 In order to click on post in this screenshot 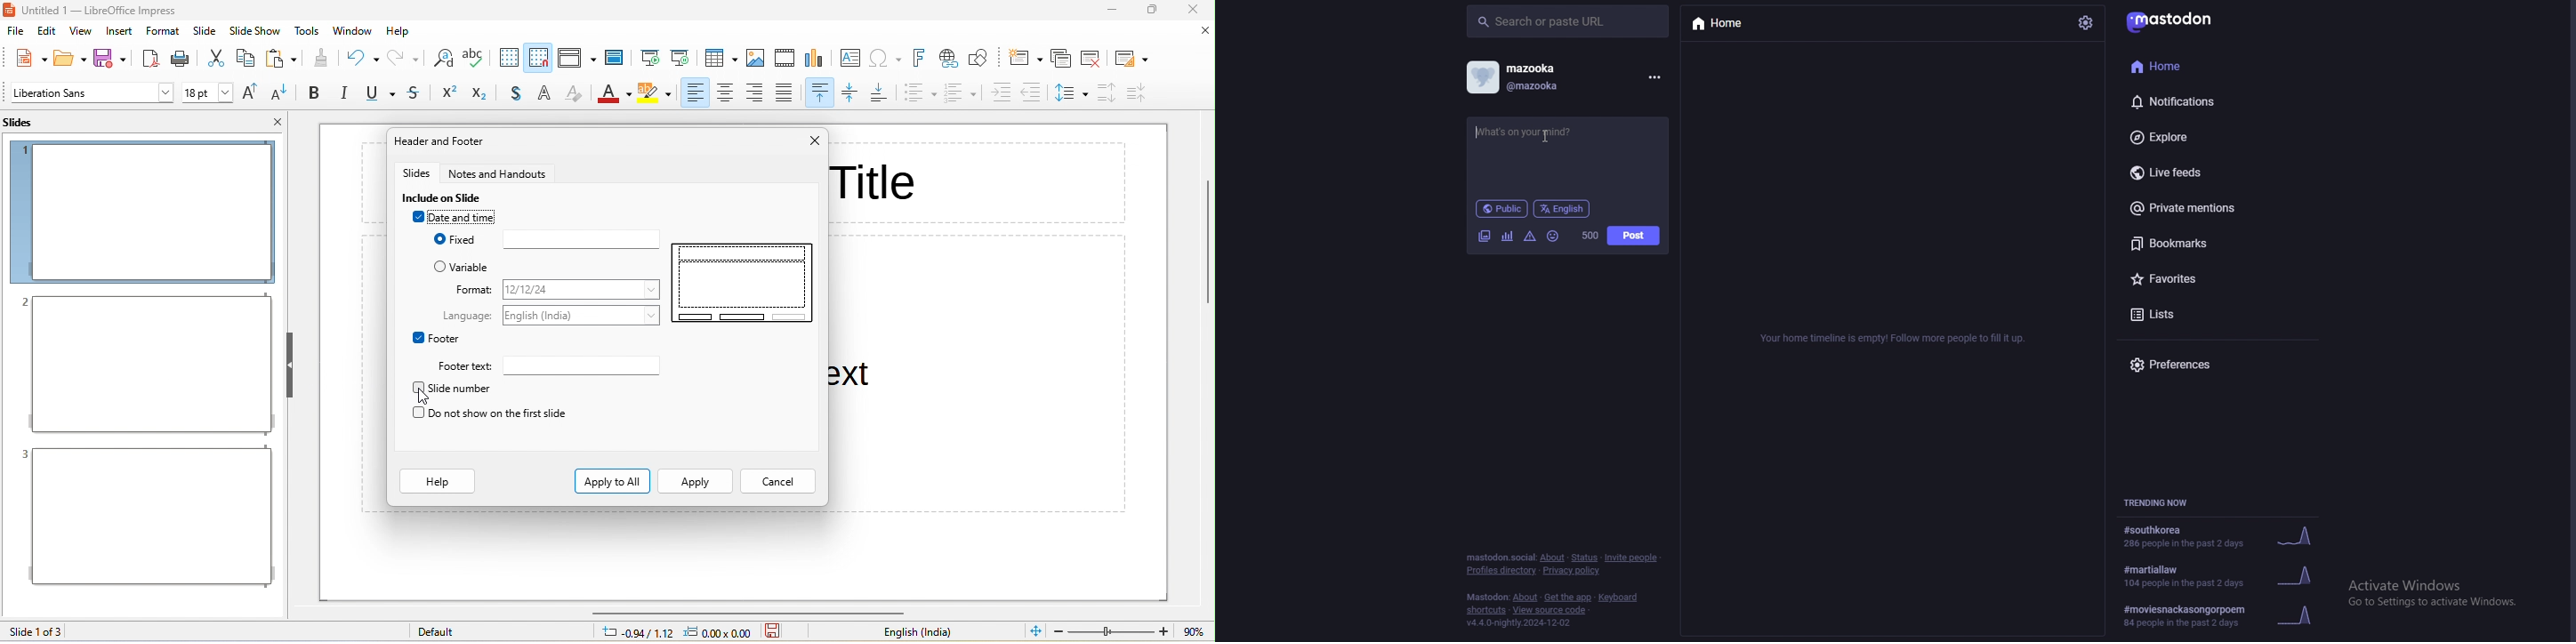, I will do `click(1634, 235)`.